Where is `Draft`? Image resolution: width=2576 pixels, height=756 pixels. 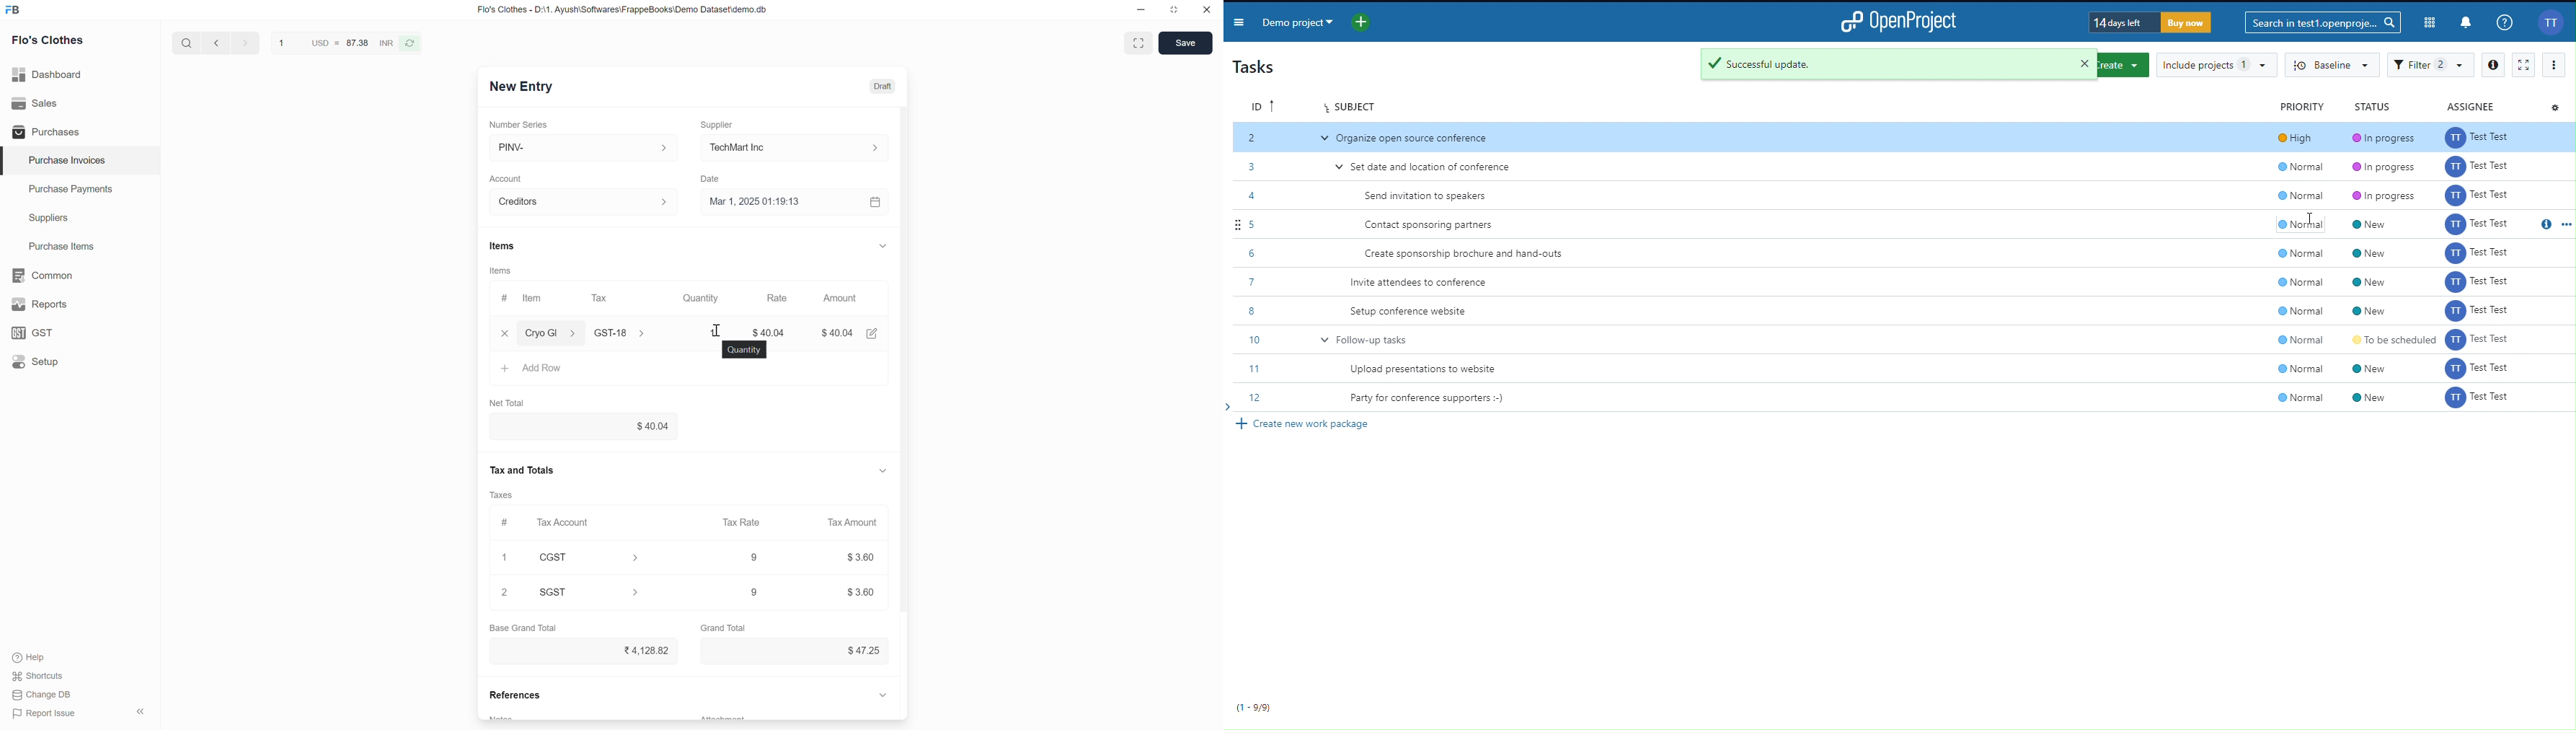
Draft is located at coordinates (884, 87).